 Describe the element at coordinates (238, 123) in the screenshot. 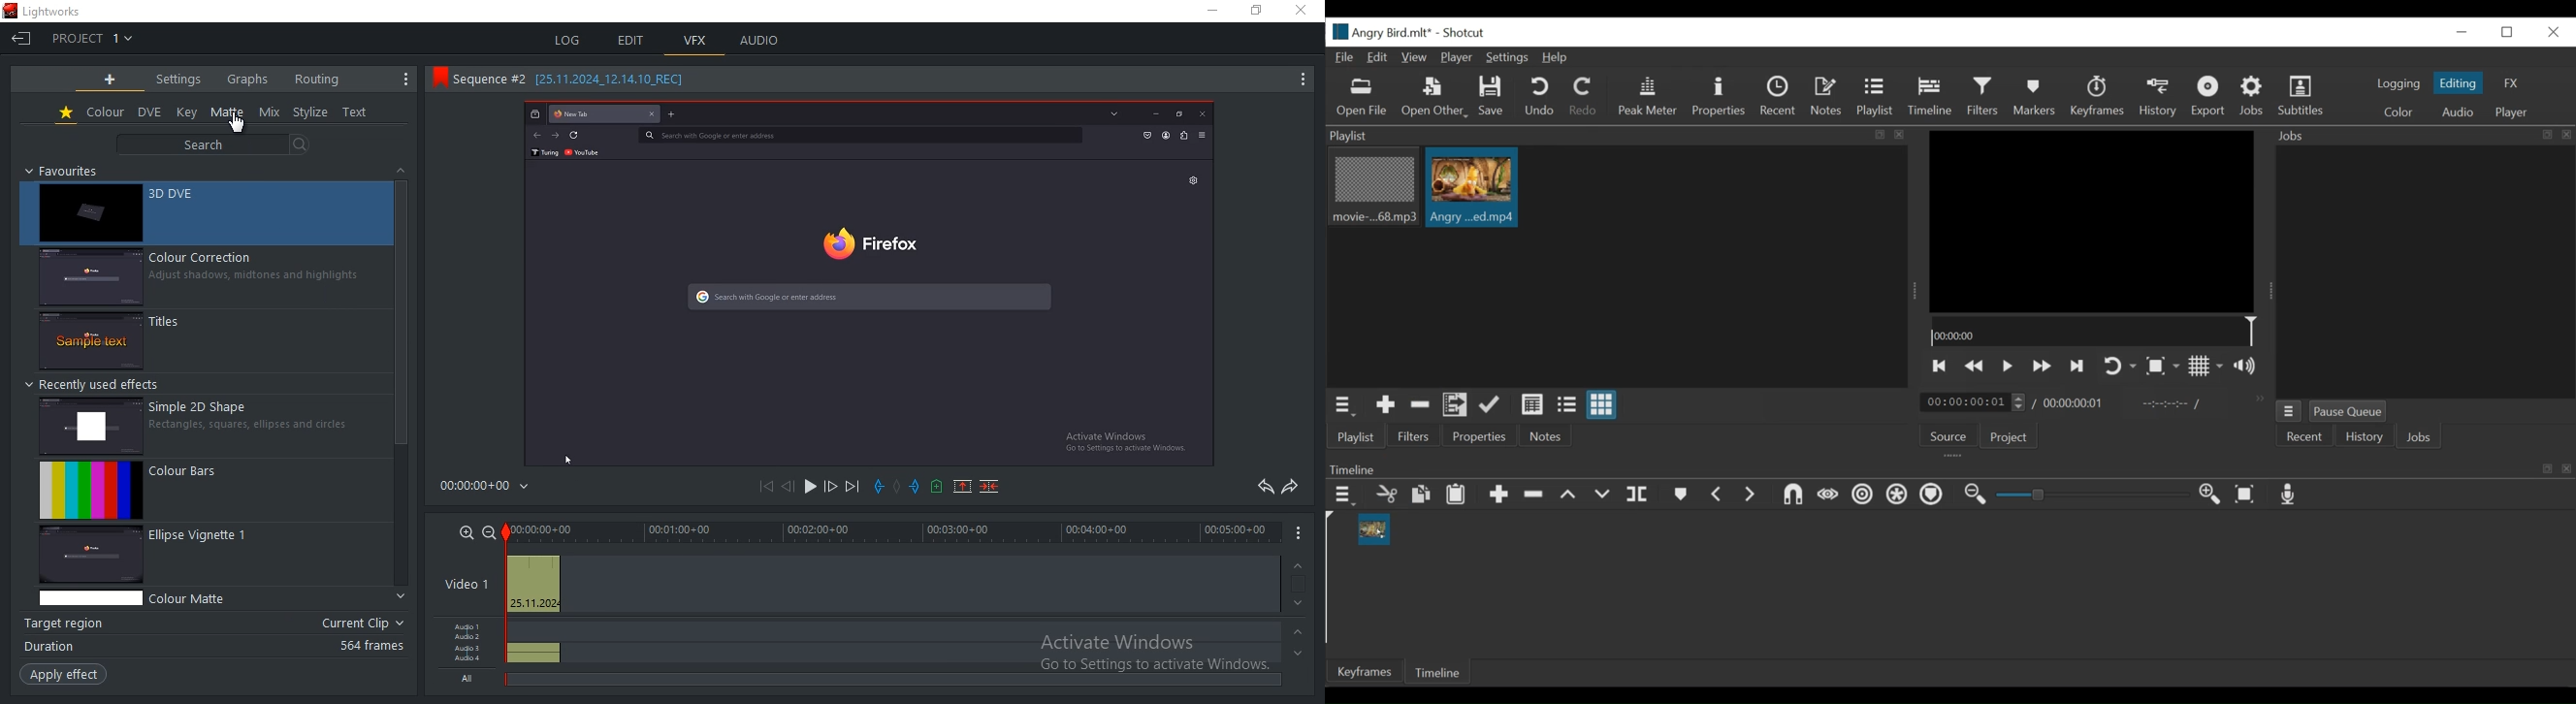

I see `cursor` at that location.